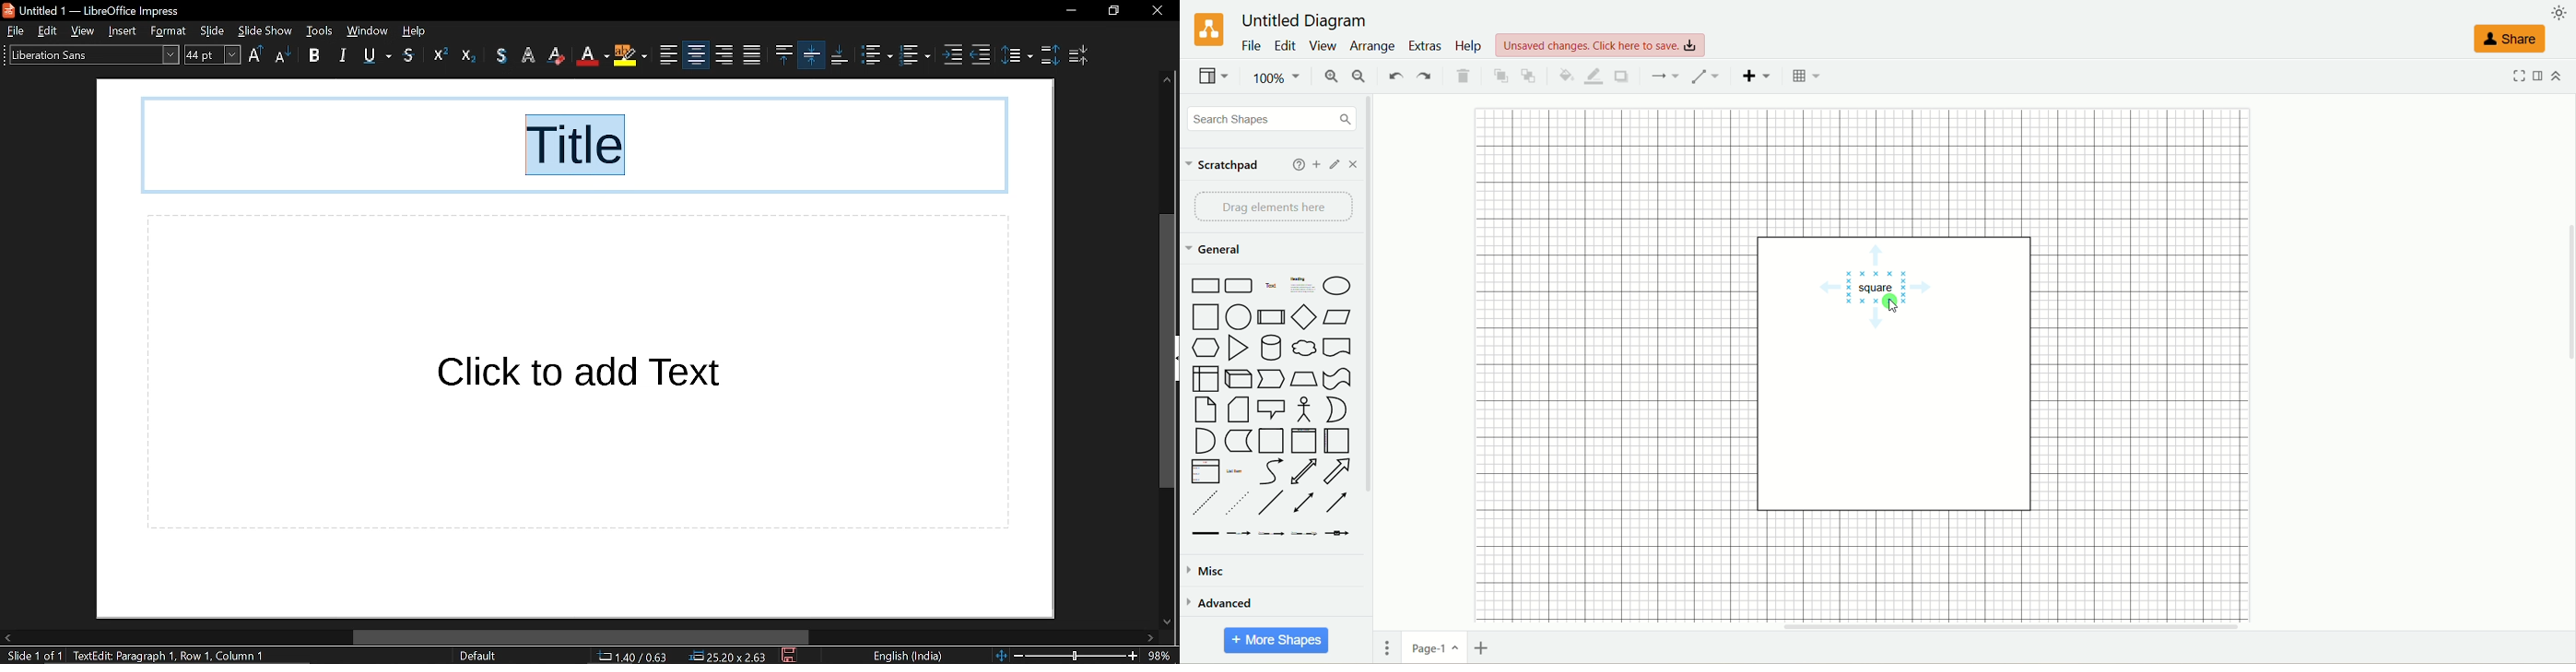 The width and height of the screenshot is (2576, 672). I want to click on help, so click(418, 30).